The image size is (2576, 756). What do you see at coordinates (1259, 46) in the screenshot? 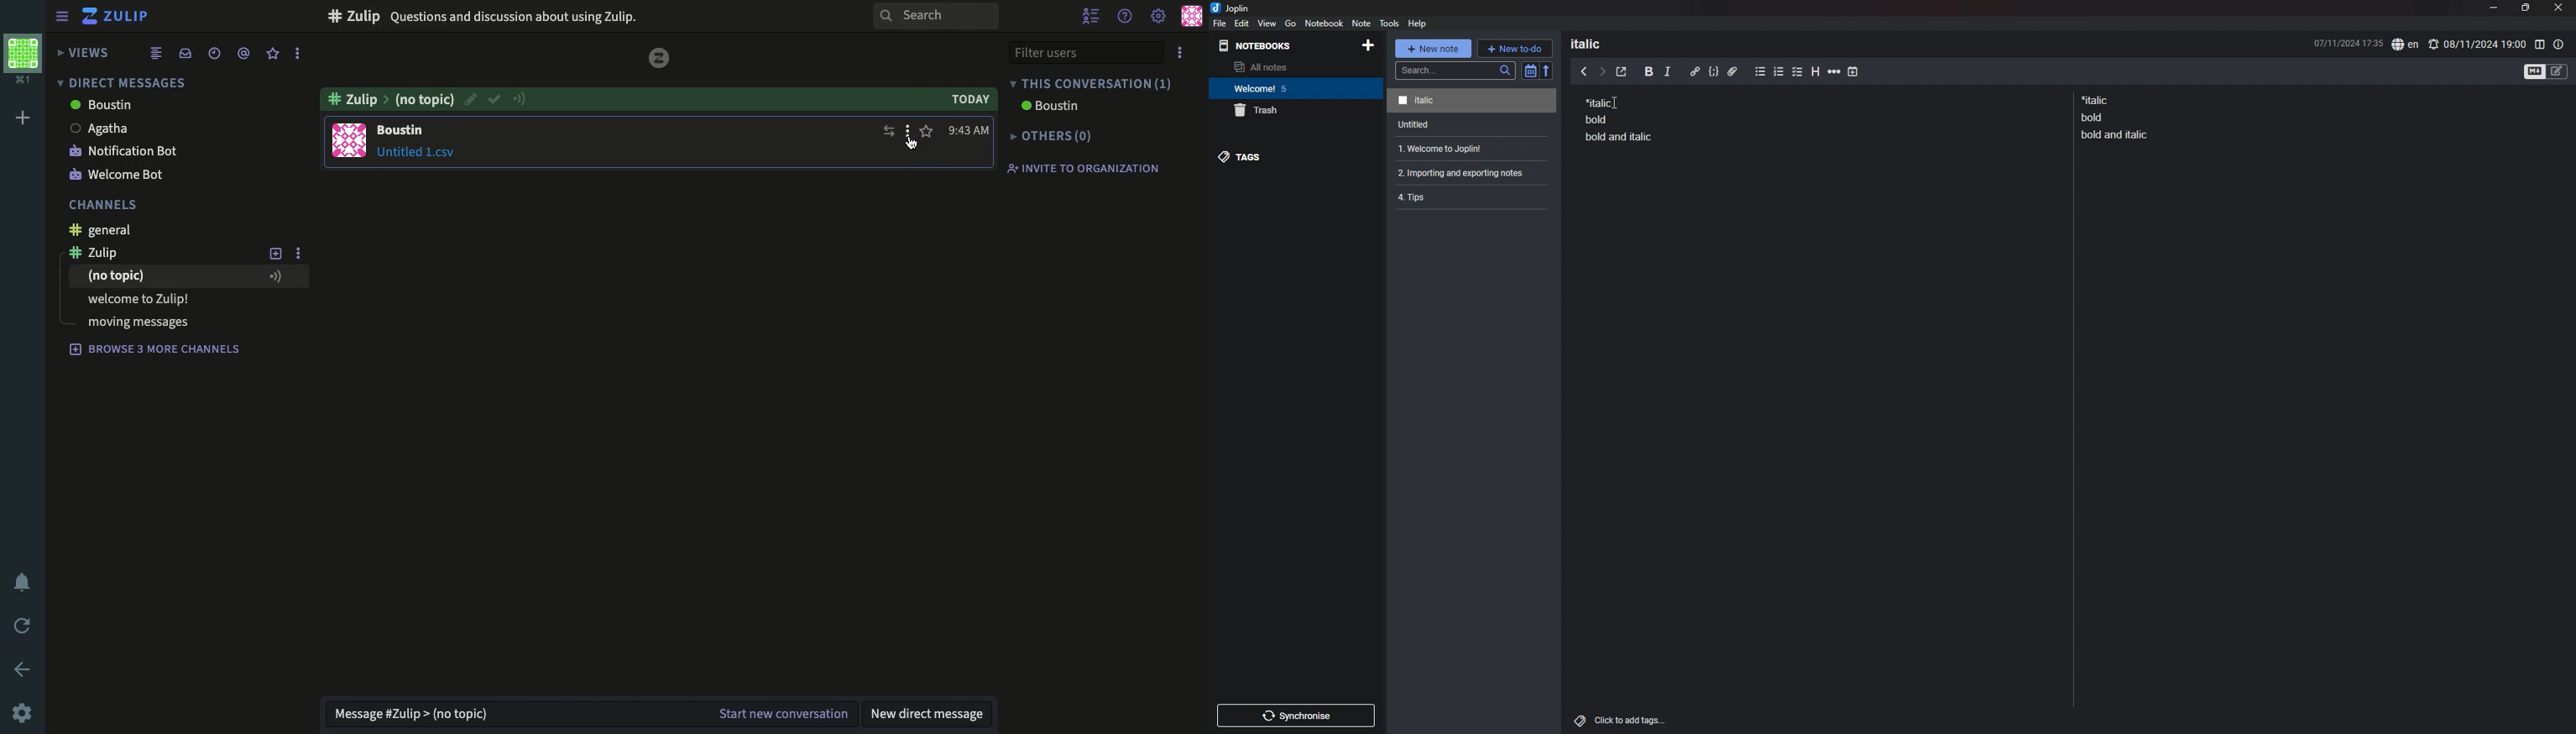
I see `notebooks` at bounding box center [1259, 46].